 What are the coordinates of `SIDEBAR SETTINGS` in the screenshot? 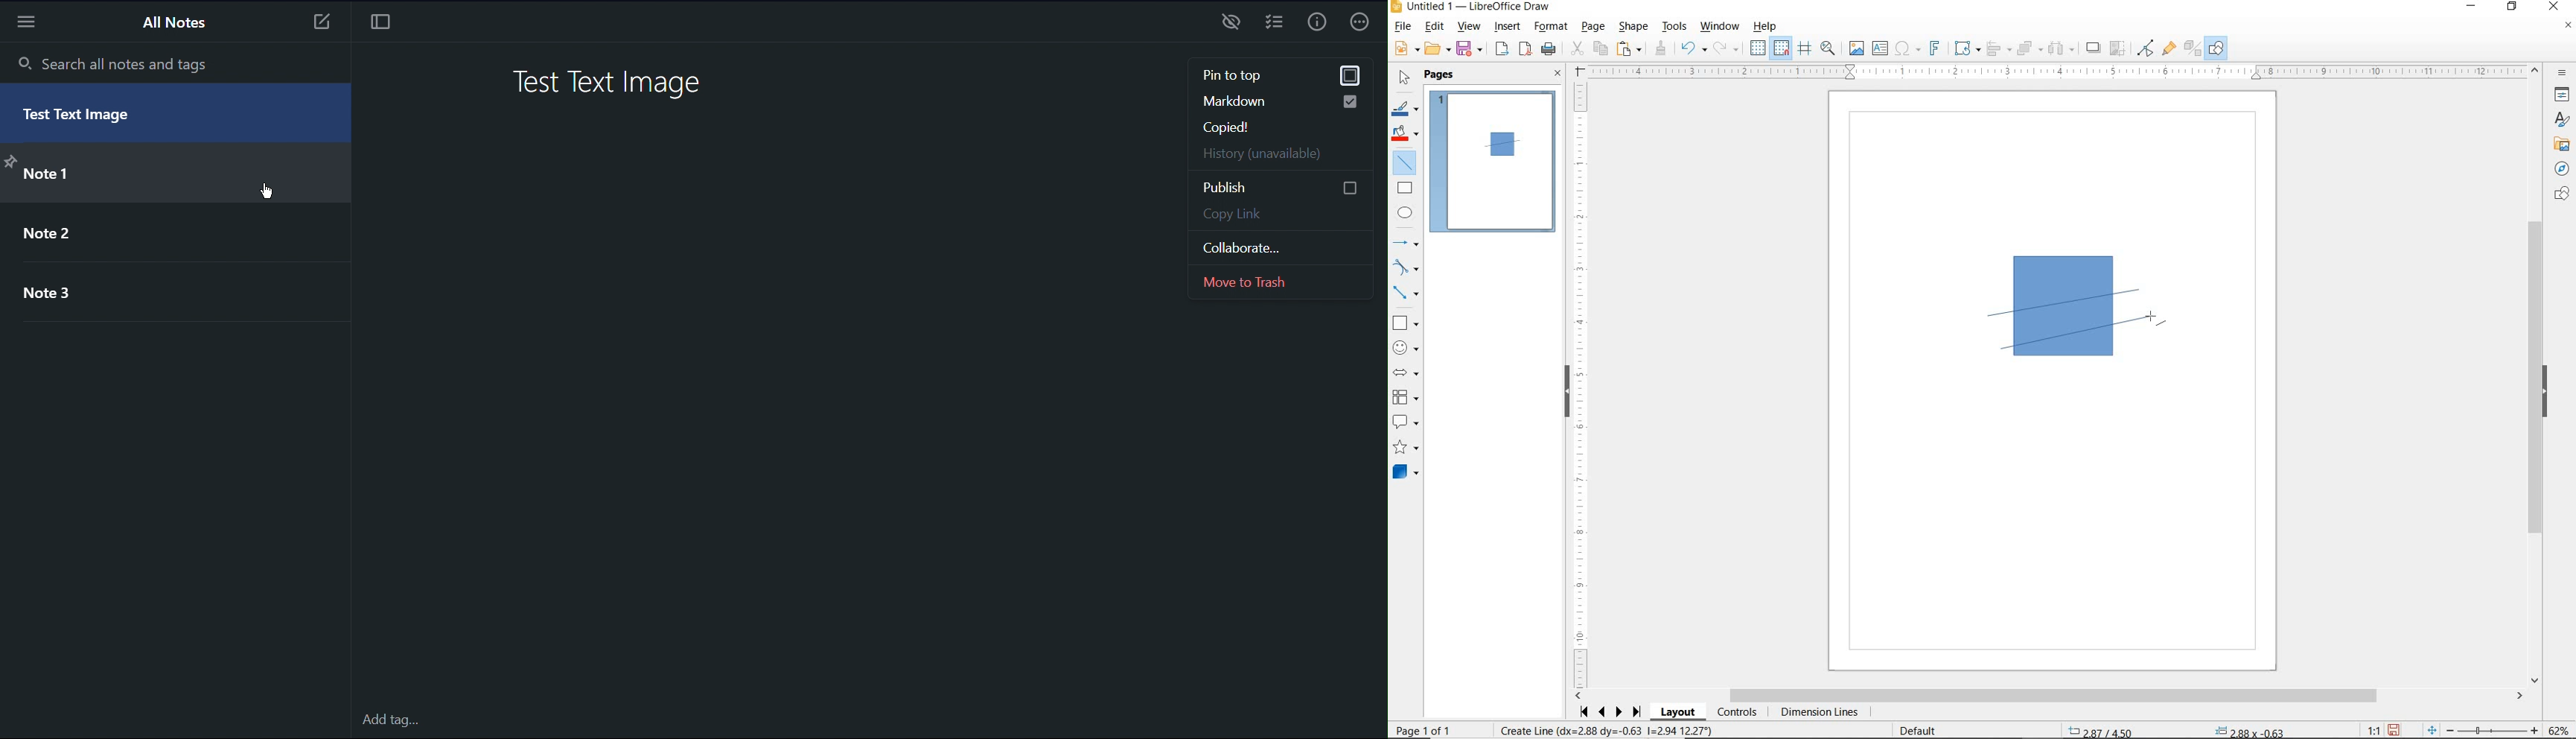 It's located at (2564, 74).